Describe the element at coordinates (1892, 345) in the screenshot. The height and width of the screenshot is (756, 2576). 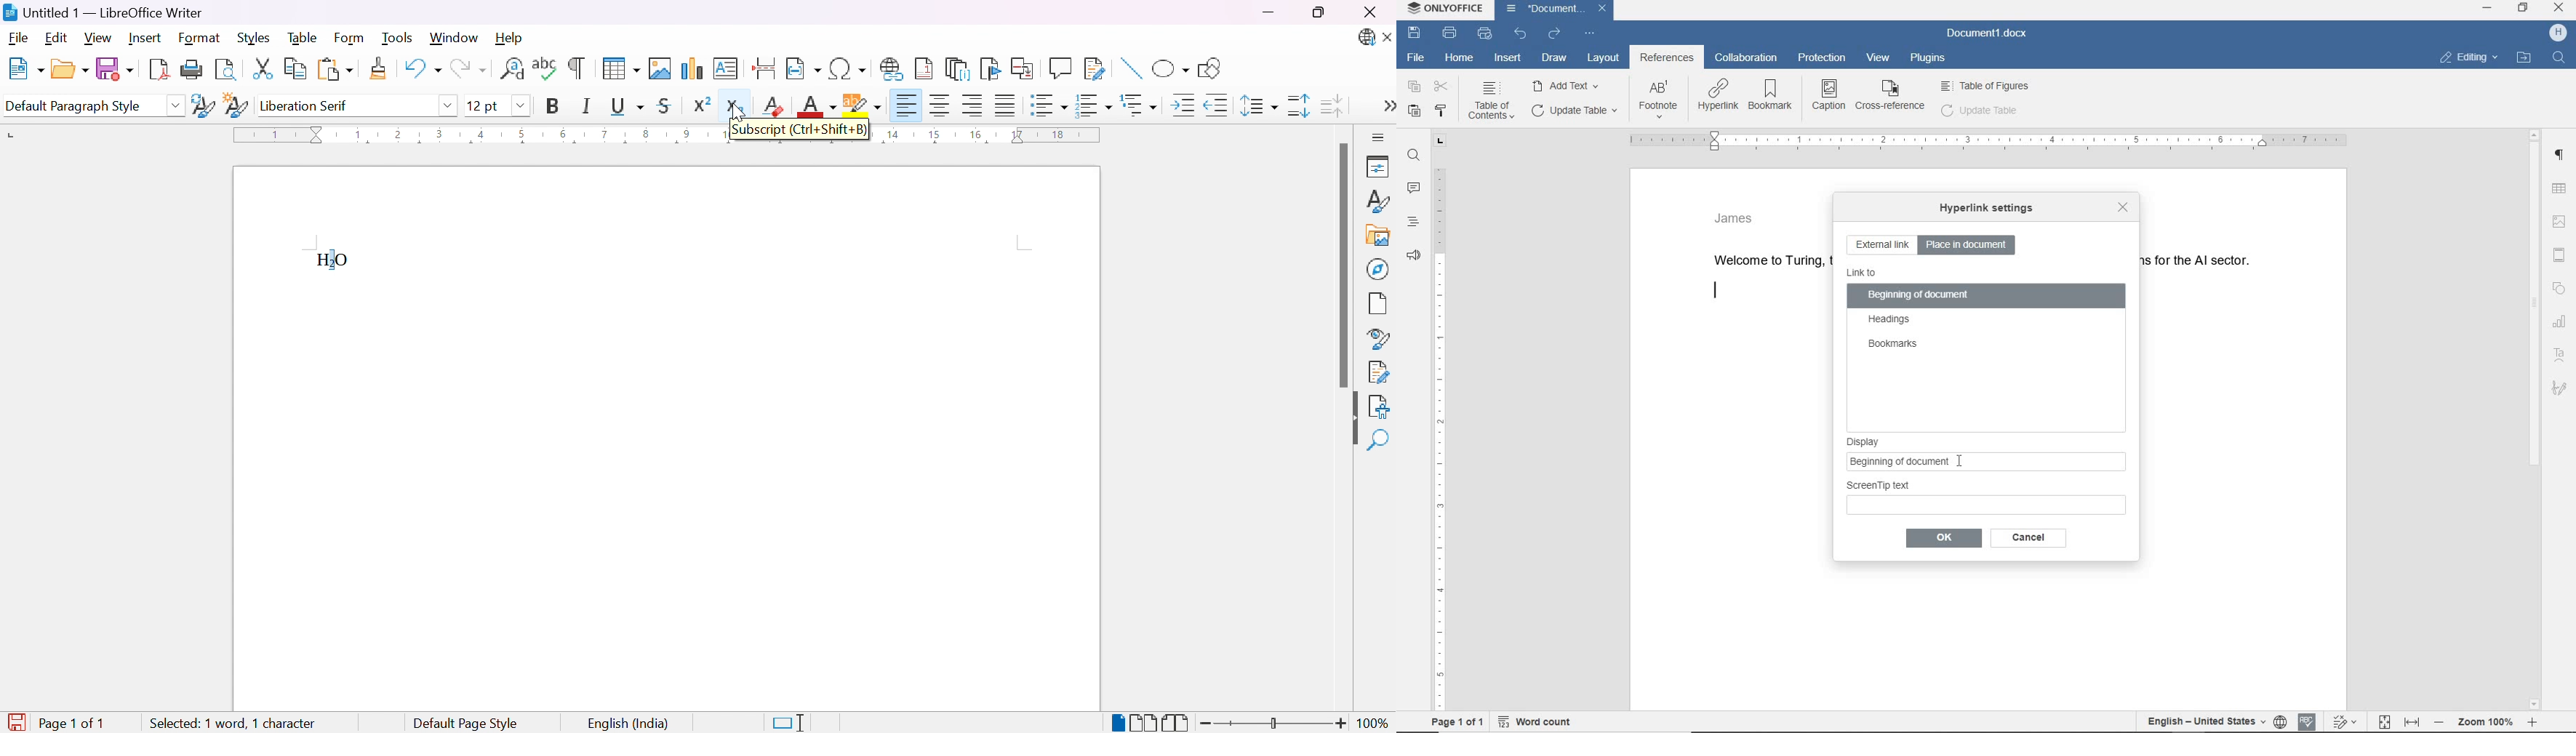
I see `bookmarks` at that location.